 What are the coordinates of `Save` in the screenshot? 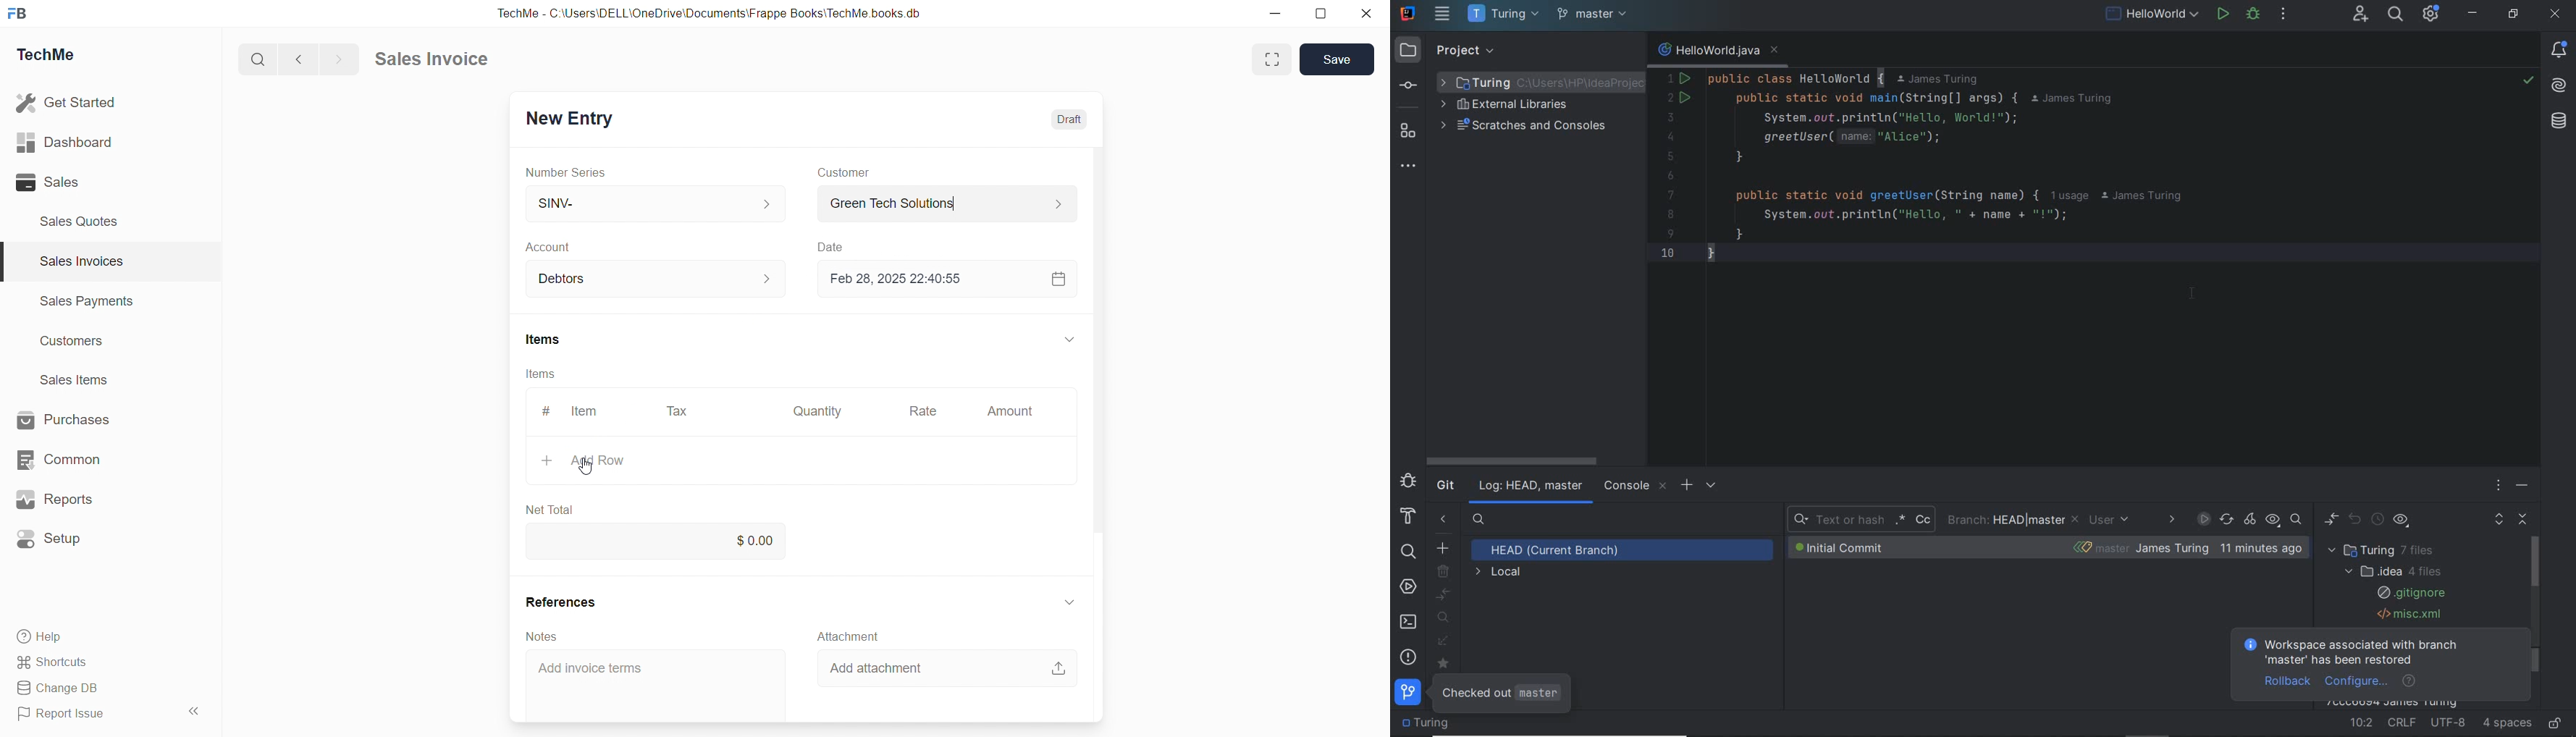 It's located at (1337, 59).